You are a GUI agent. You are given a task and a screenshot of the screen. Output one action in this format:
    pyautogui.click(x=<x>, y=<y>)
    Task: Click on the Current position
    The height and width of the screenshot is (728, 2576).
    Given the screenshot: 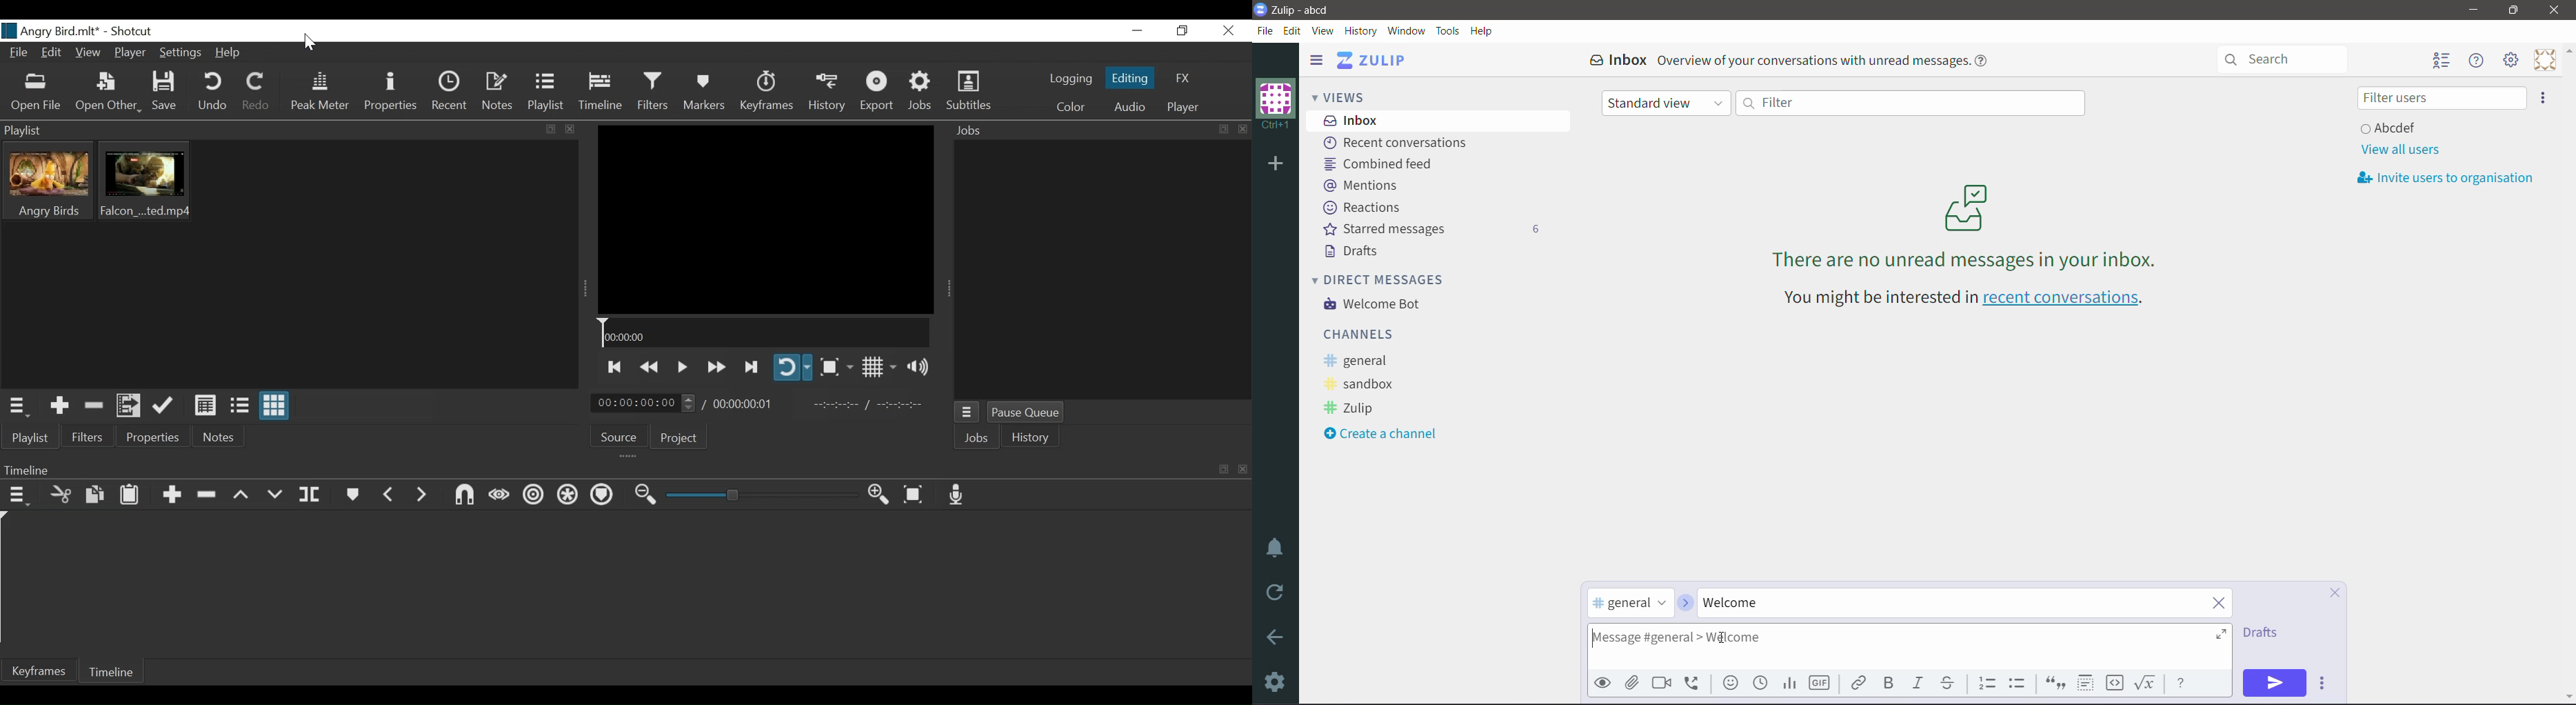 What is the action you would take?
    pyautogui.click(x=644, y=403)
    